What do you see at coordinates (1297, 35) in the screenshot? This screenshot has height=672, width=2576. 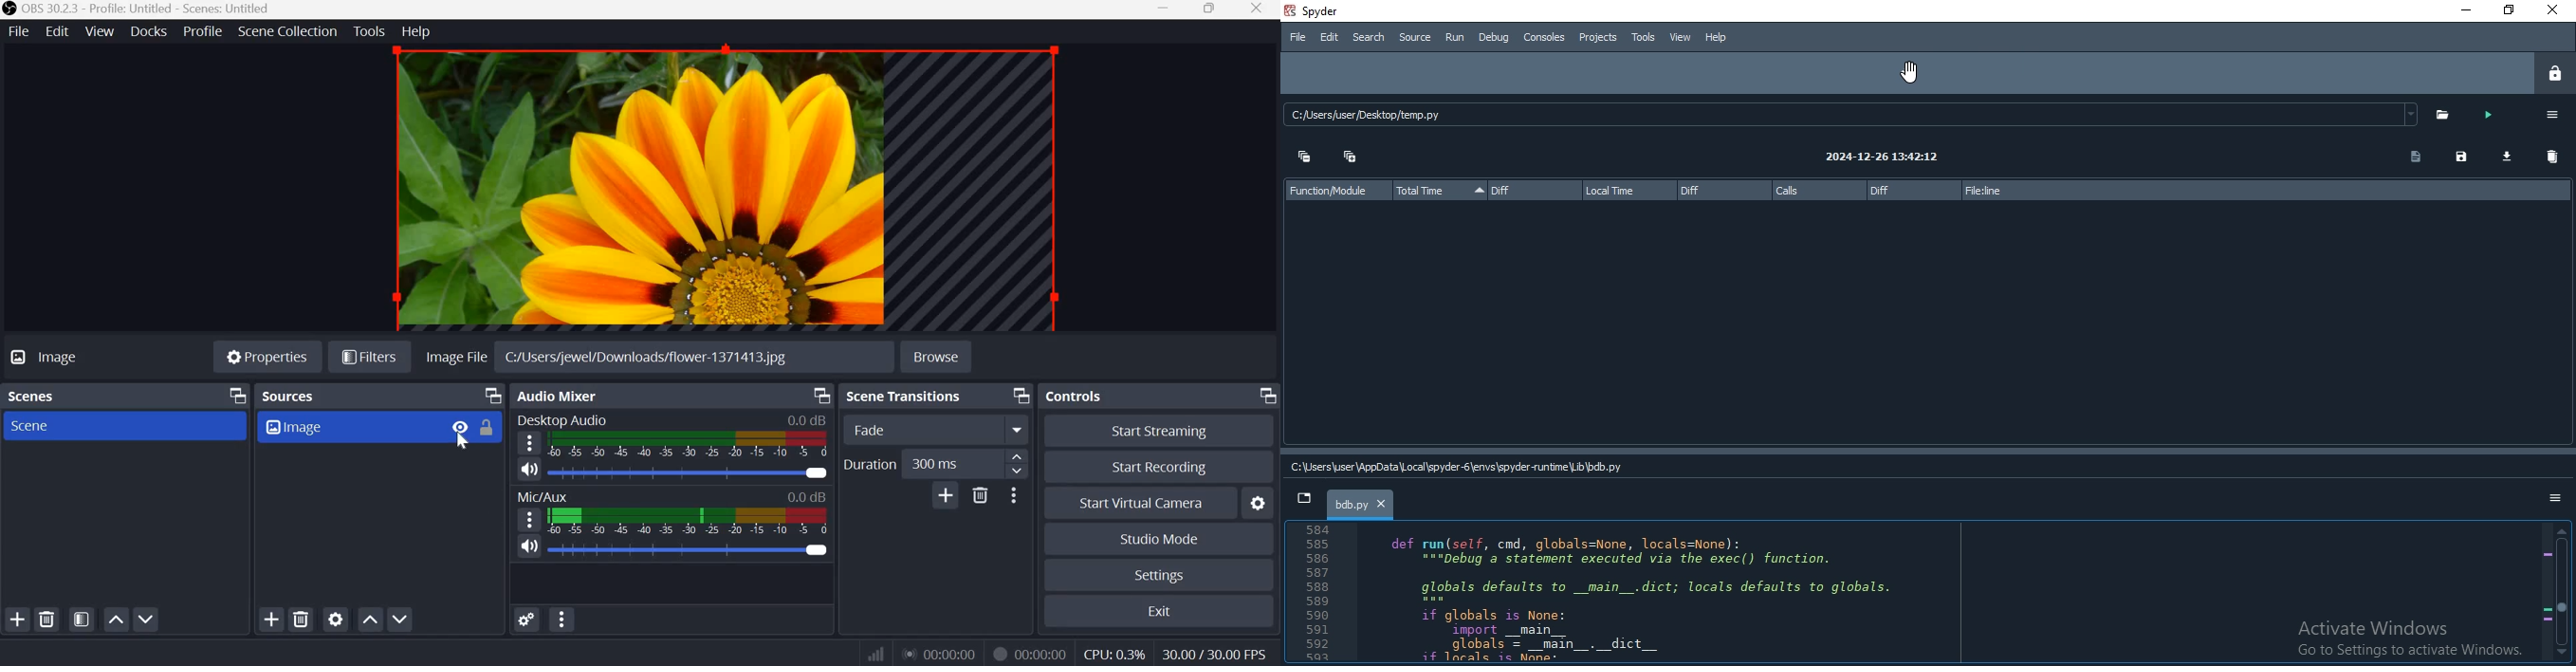 I see `File ` at bounding box center [1297, 35].